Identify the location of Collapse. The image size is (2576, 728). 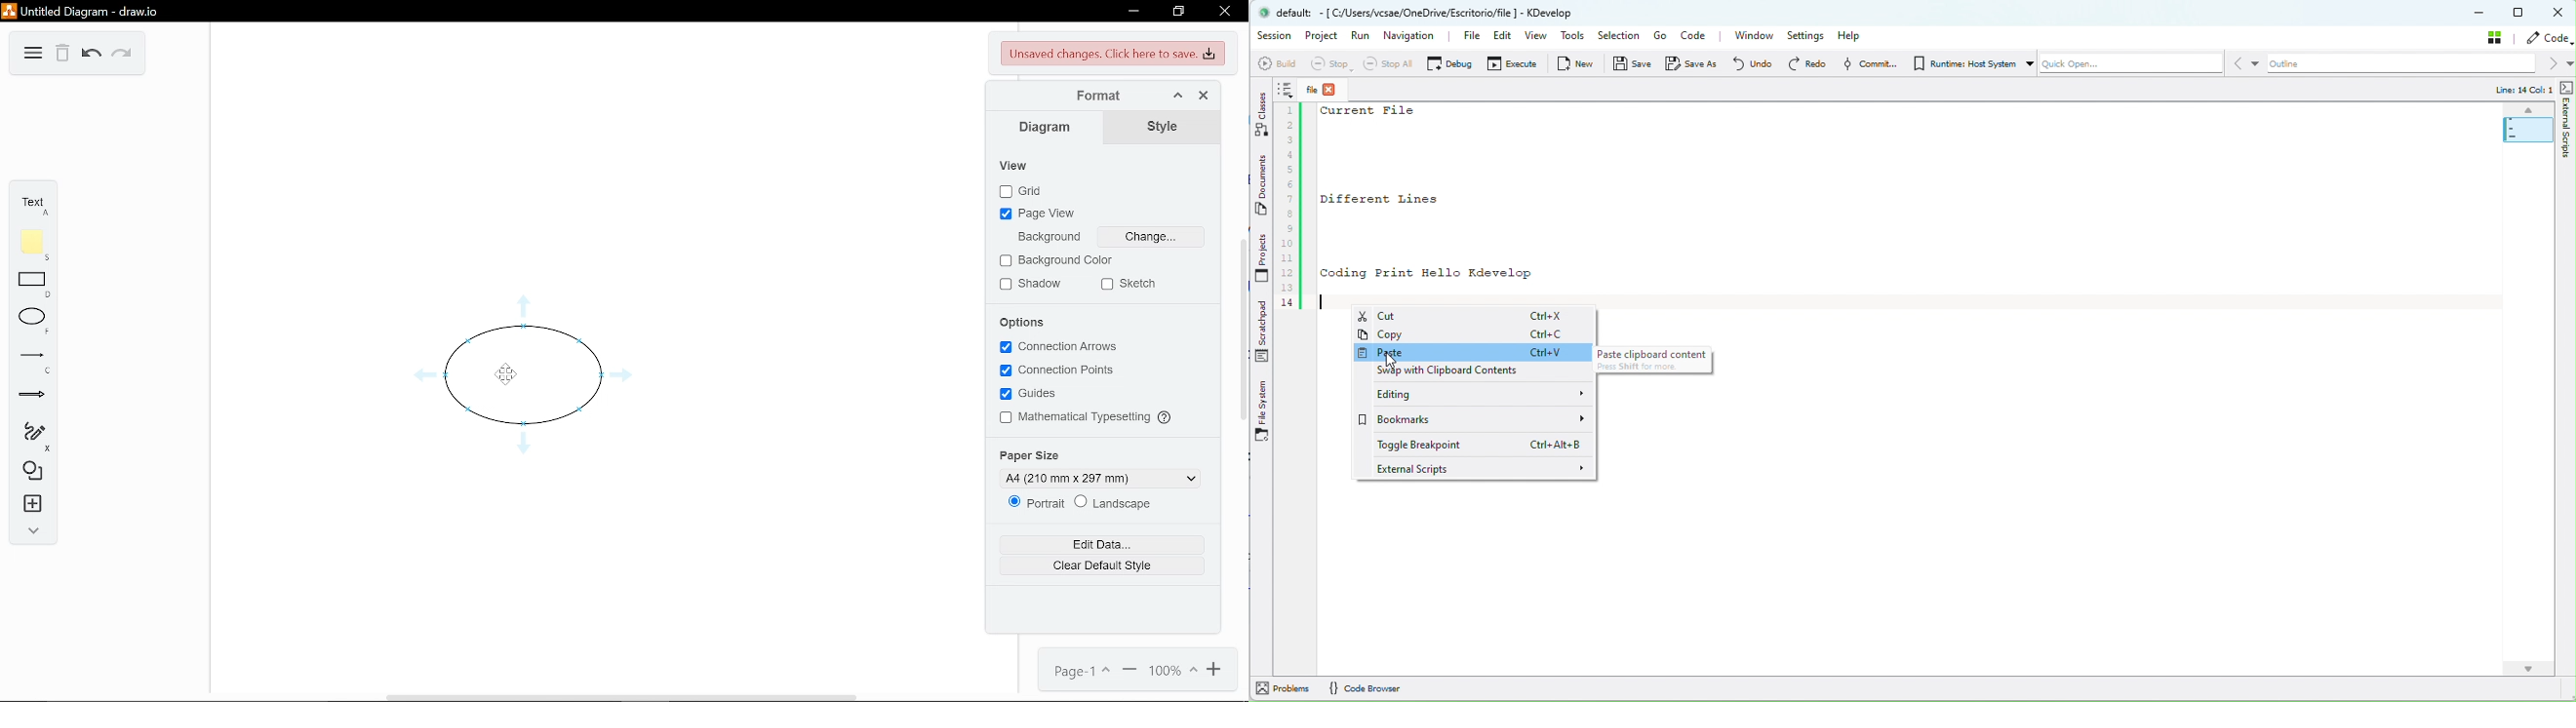
(1176, 93).